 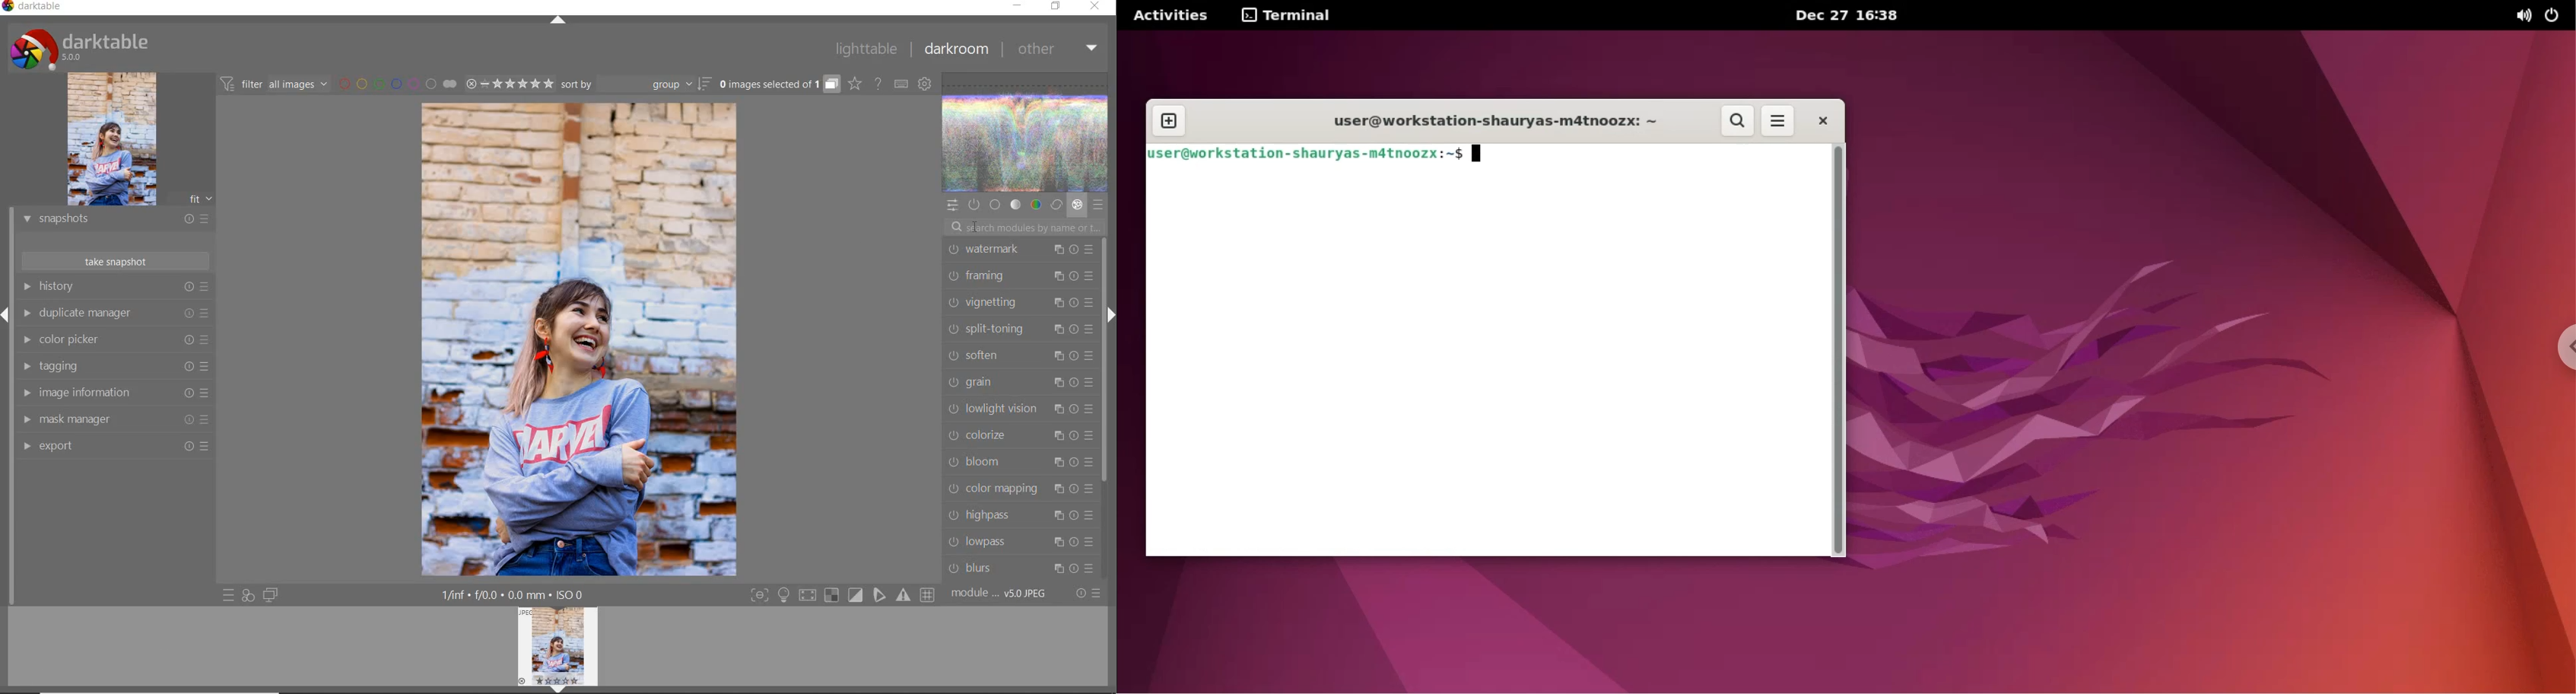 What do you see at coordinates (230, 594) in the screenshot?
I see `quick access to presets` at bounding box center [230, 594].